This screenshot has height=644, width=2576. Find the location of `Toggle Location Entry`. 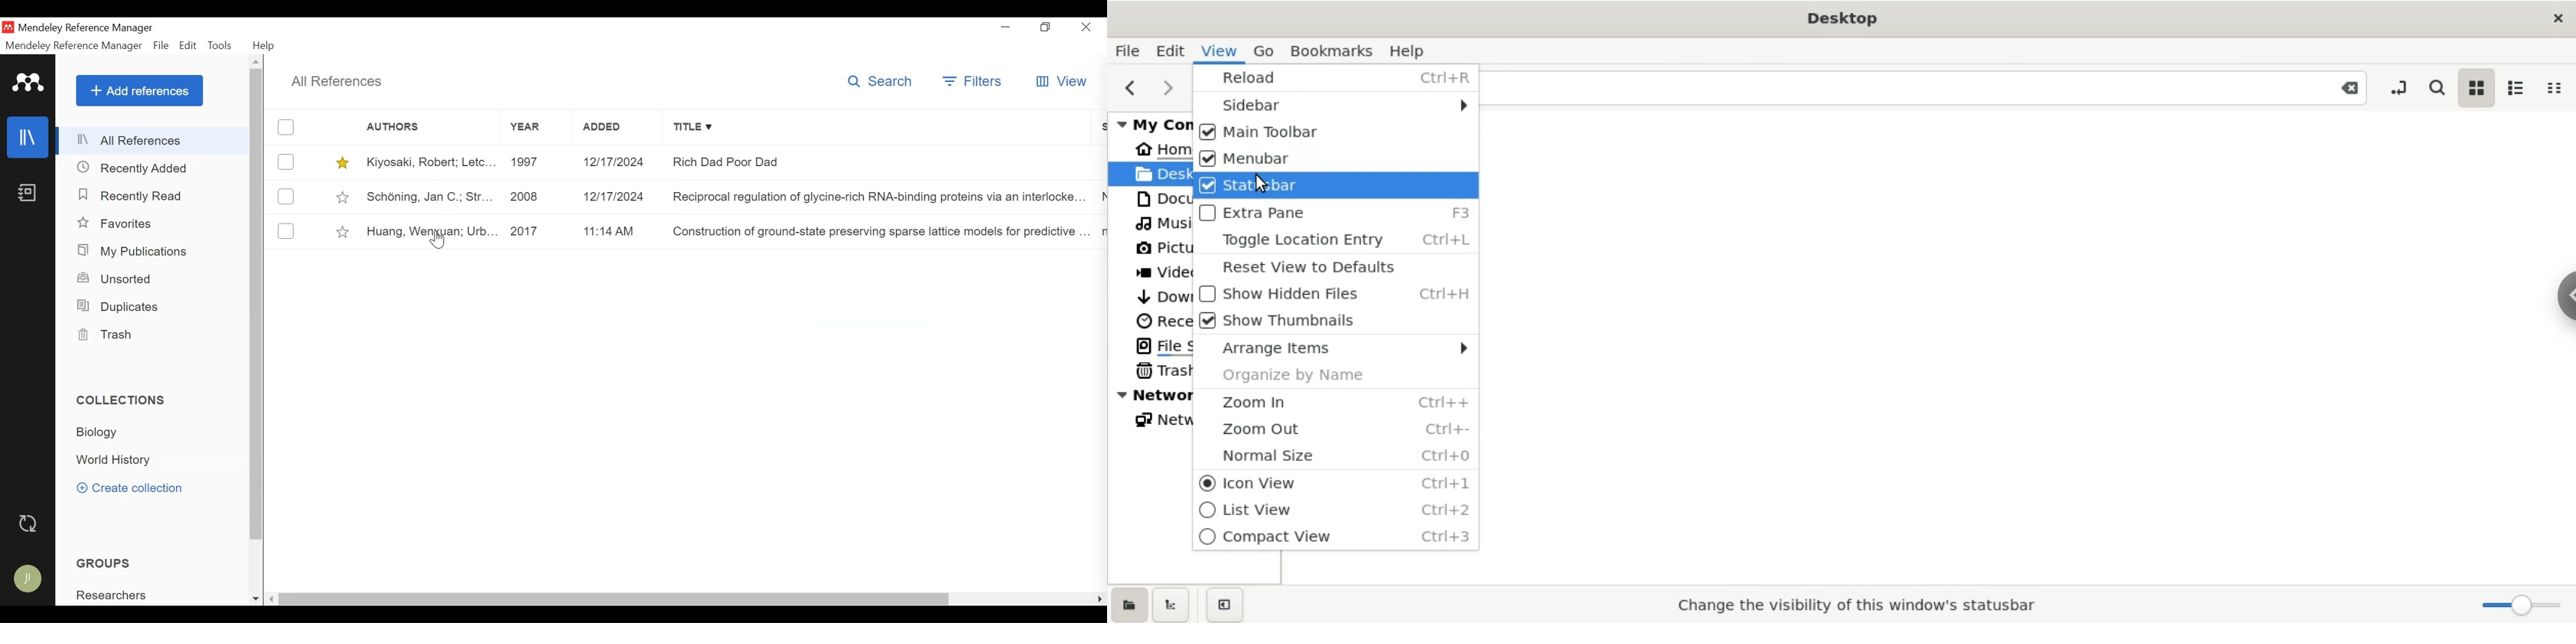

Toggle Location Entry is located at coordinates (1339, 241).